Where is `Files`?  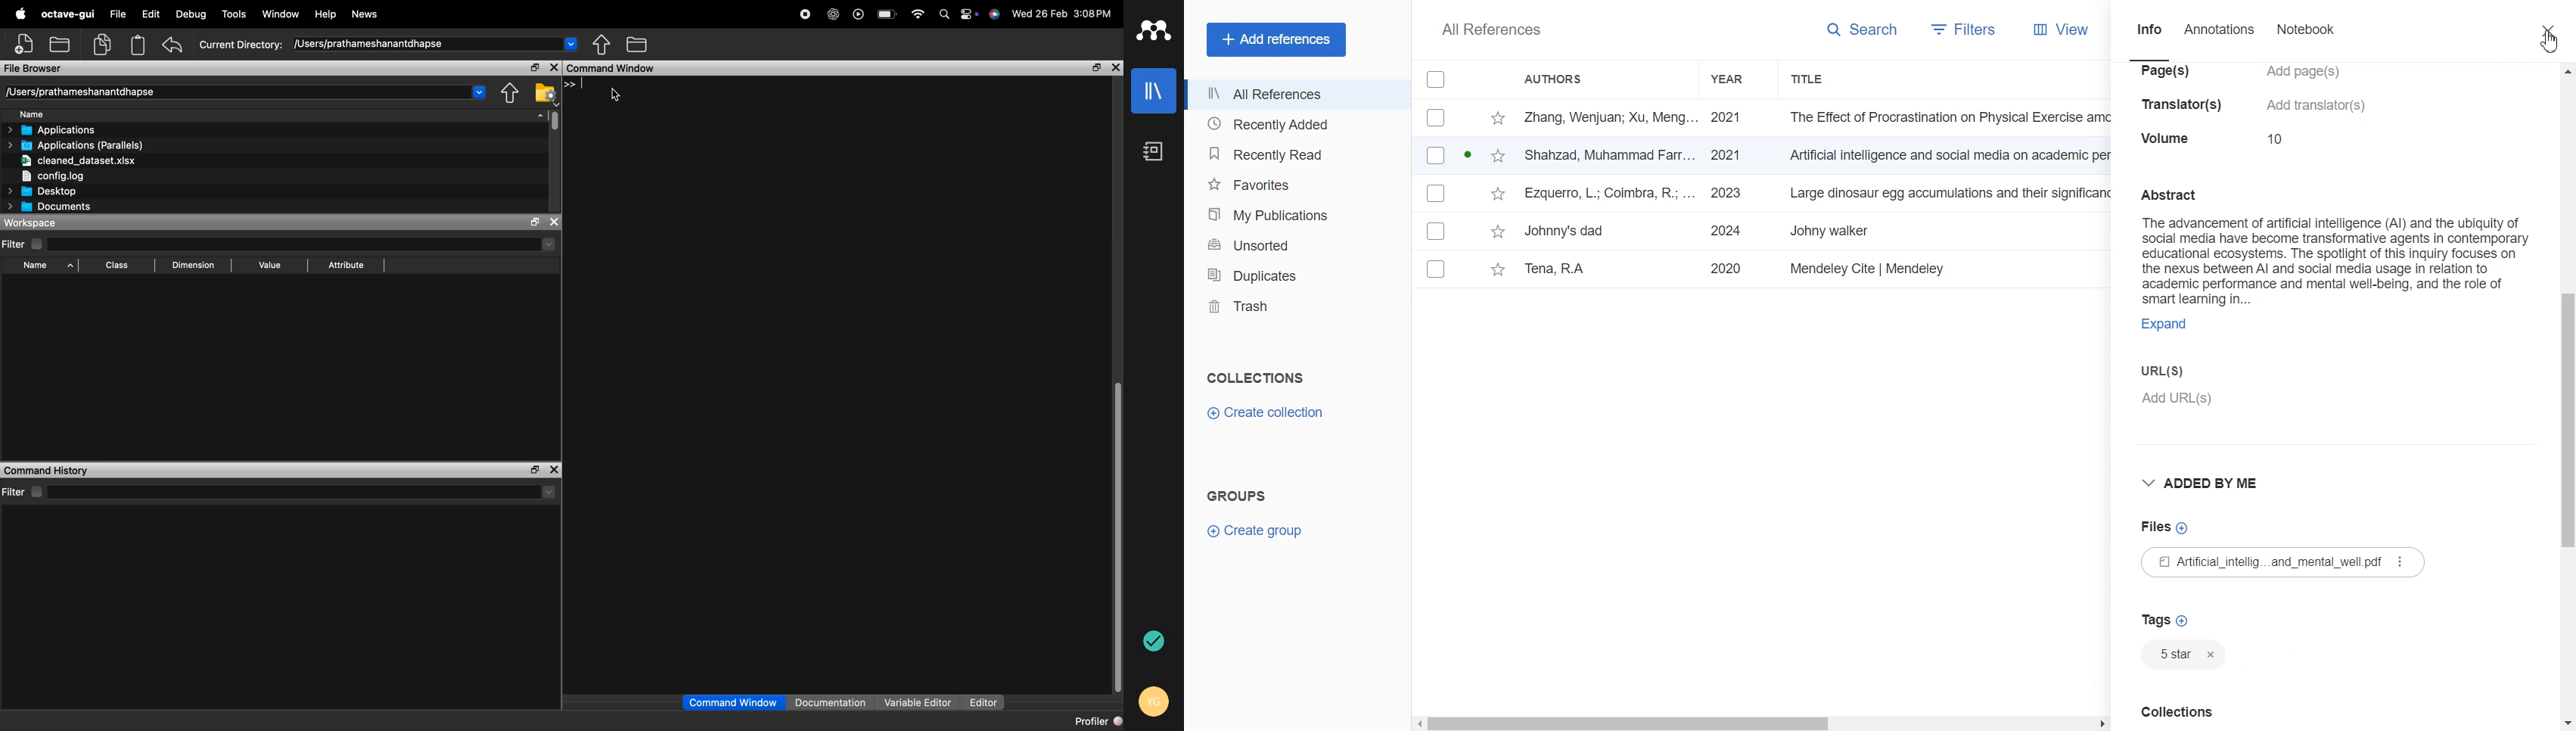 Files is located at coordinates (2163, 527).